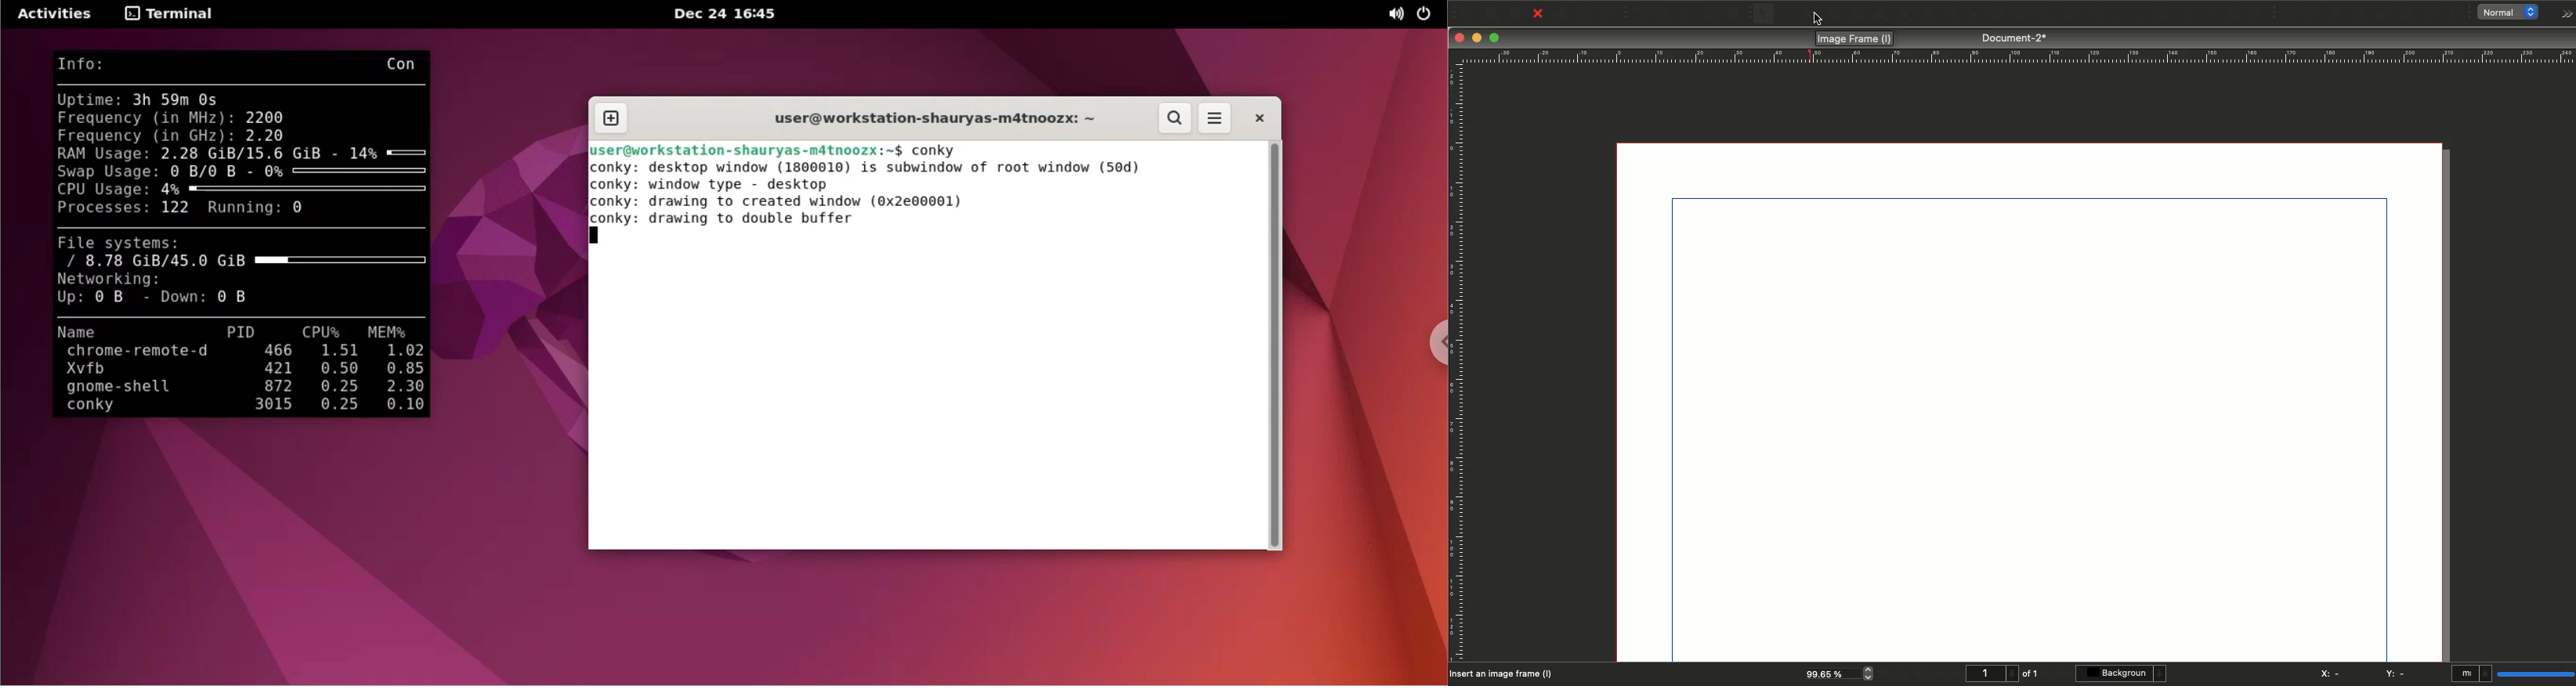 This screenshot has height=700, width=2576. Describe the element at coordinates (2123, 673) in the screenshot. I see `Background` at that location.